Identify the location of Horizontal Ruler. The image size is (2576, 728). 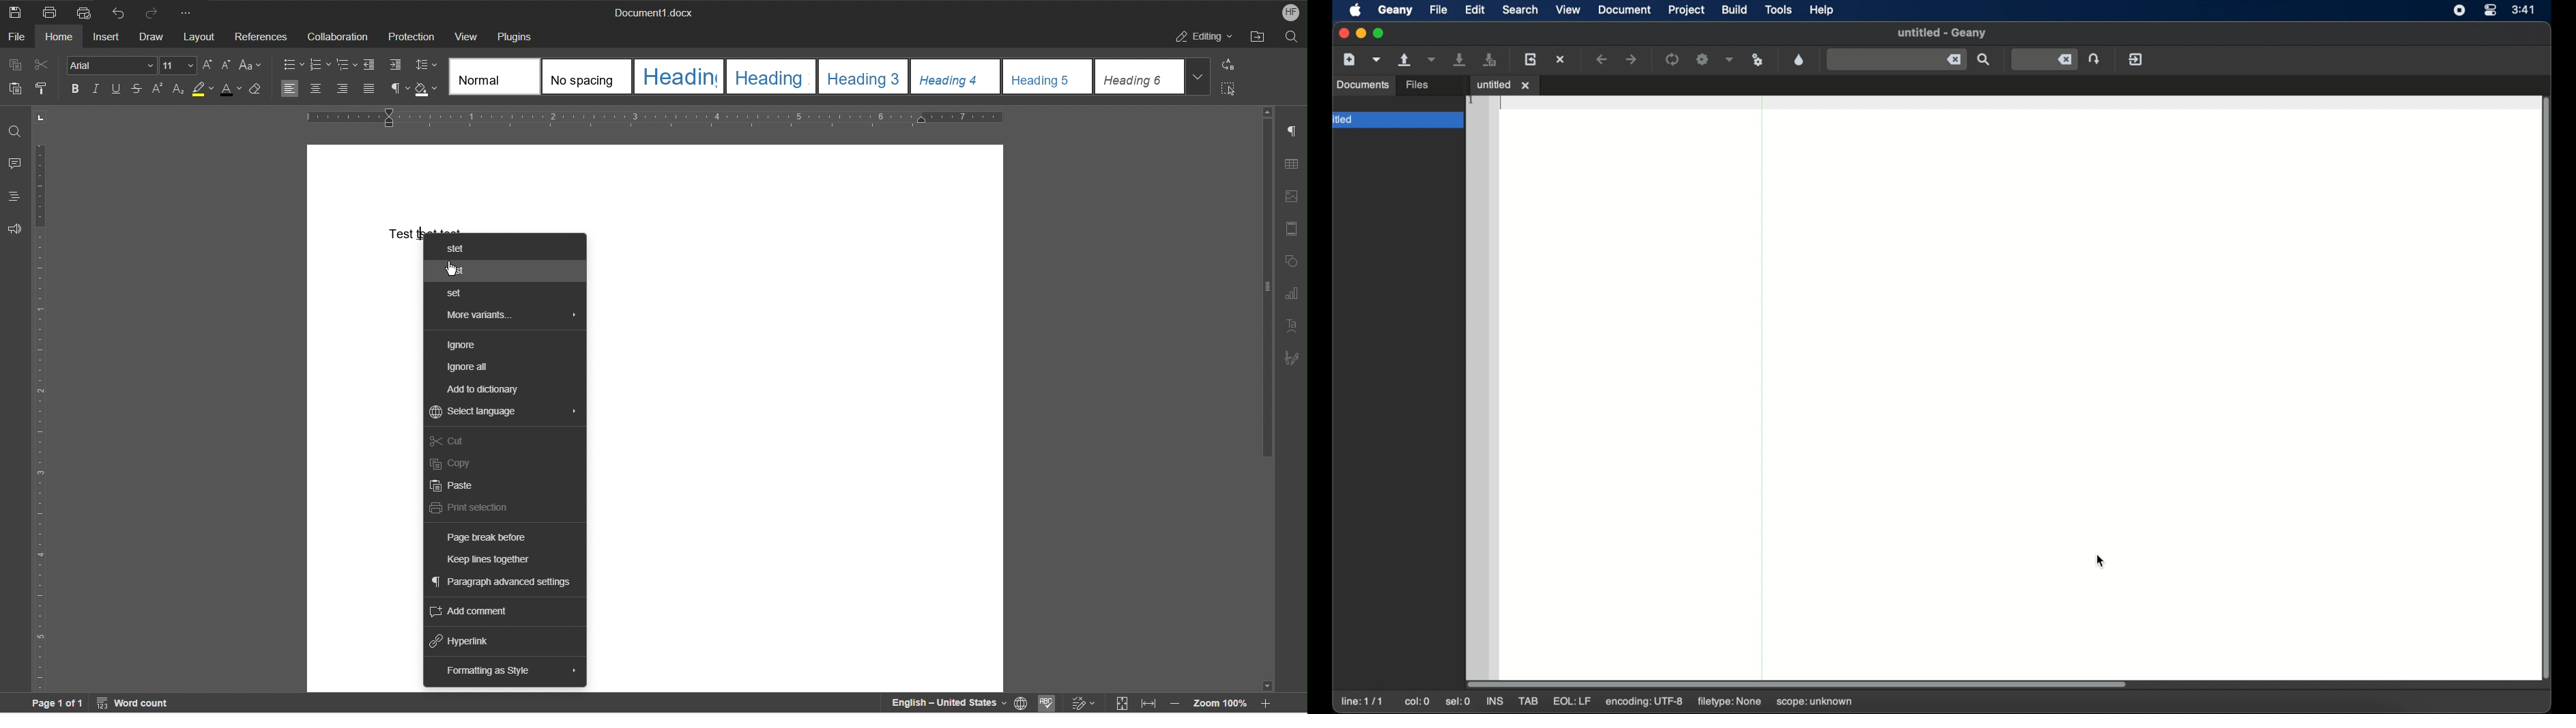
(651, 119).